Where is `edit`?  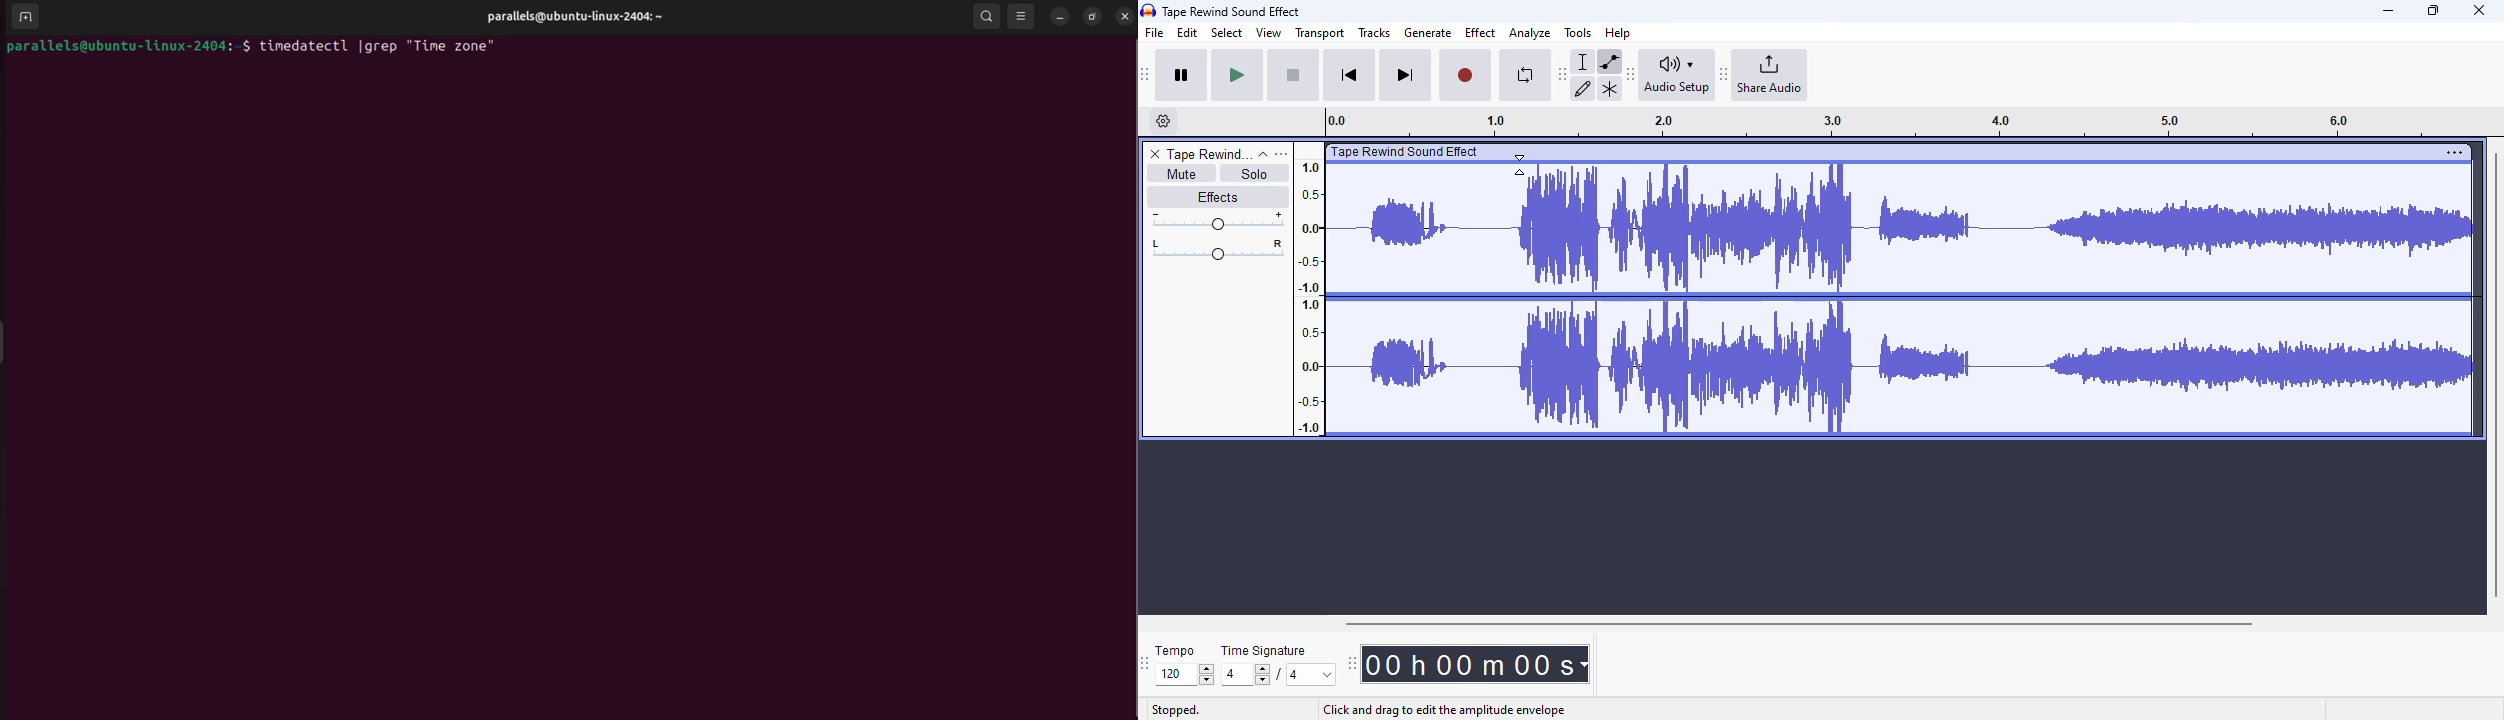 edit is located at coordinates (1188, 33).